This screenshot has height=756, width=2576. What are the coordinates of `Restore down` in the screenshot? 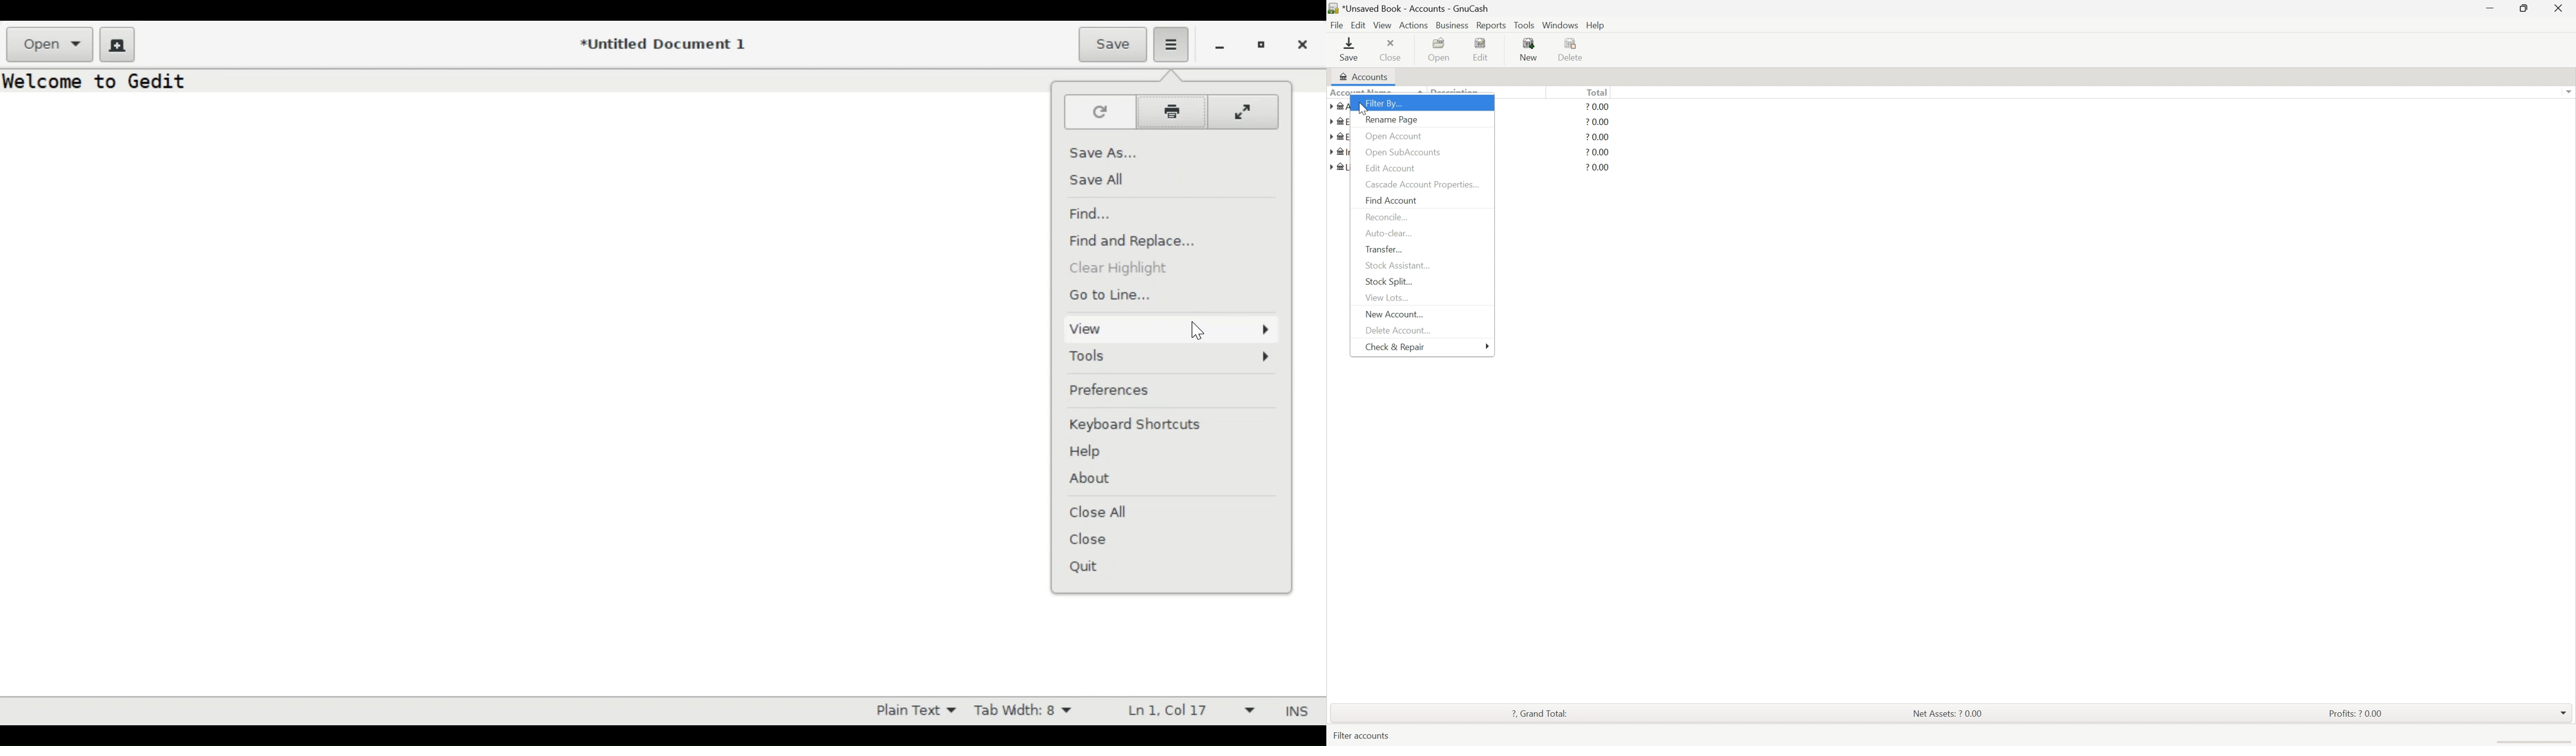 It's located at (2527, 7).